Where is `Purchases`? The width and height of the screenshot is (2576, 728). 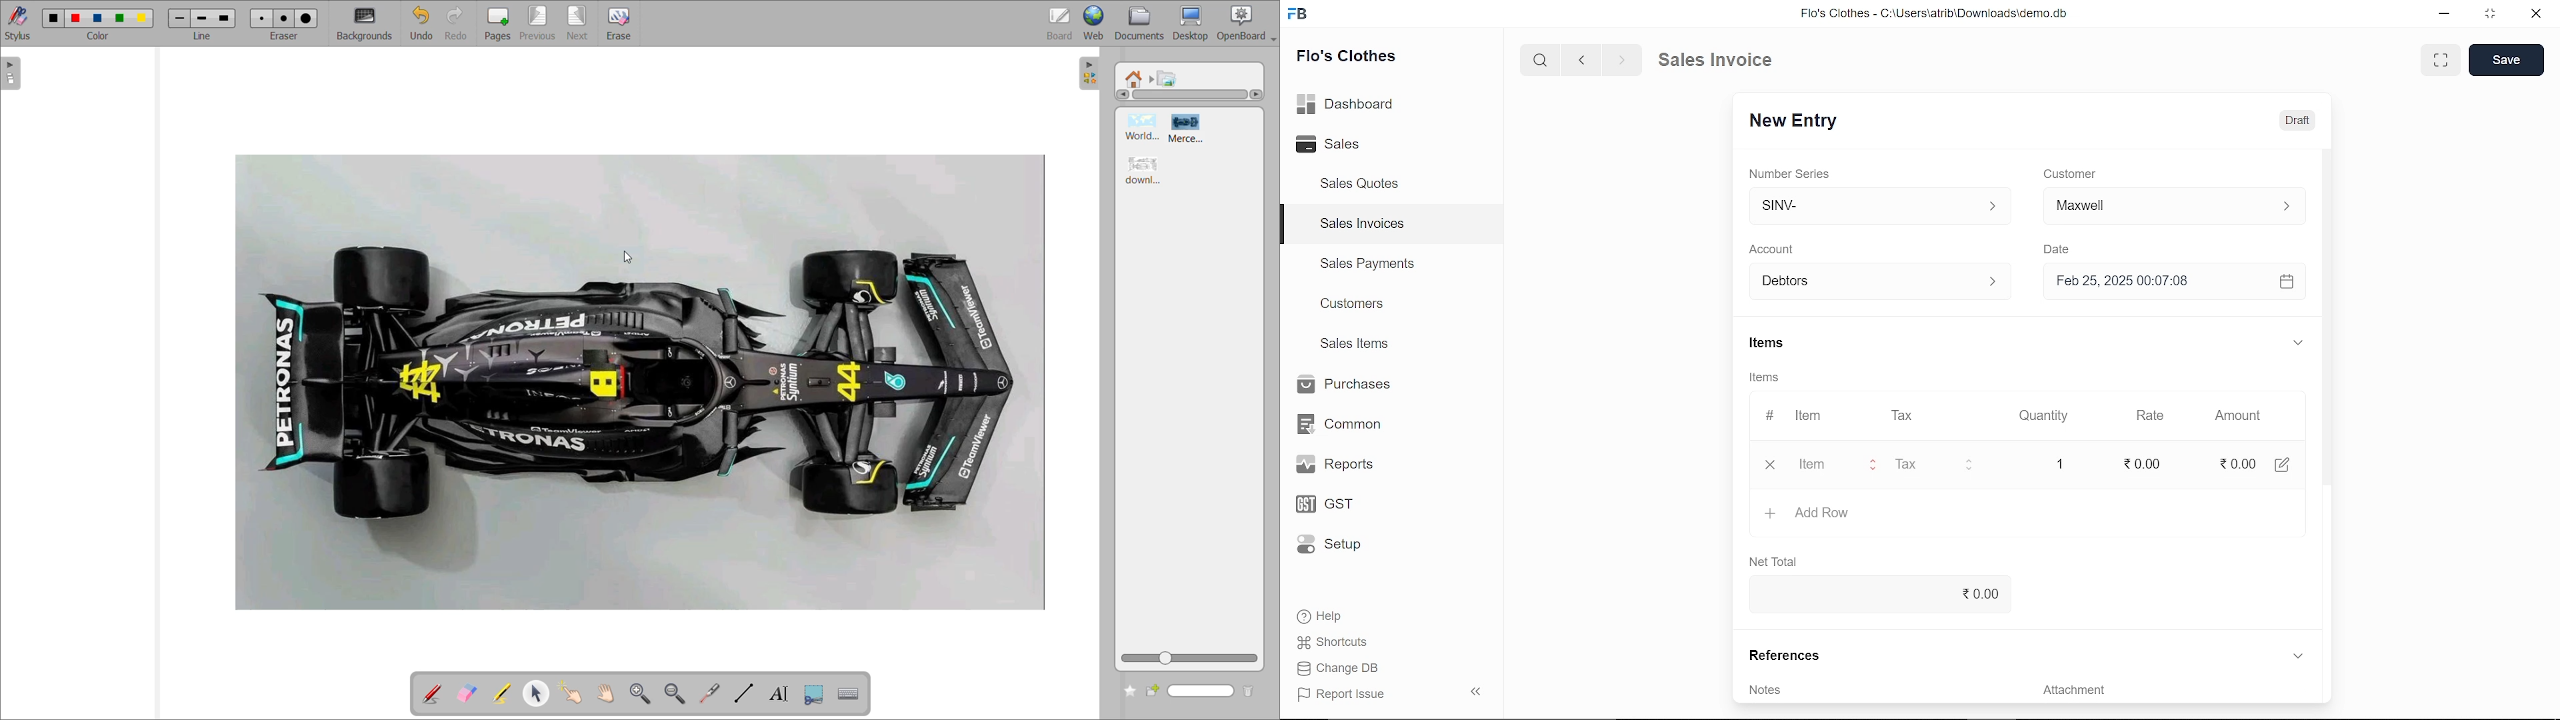 Purchases is located at coordinates (1347, 386).